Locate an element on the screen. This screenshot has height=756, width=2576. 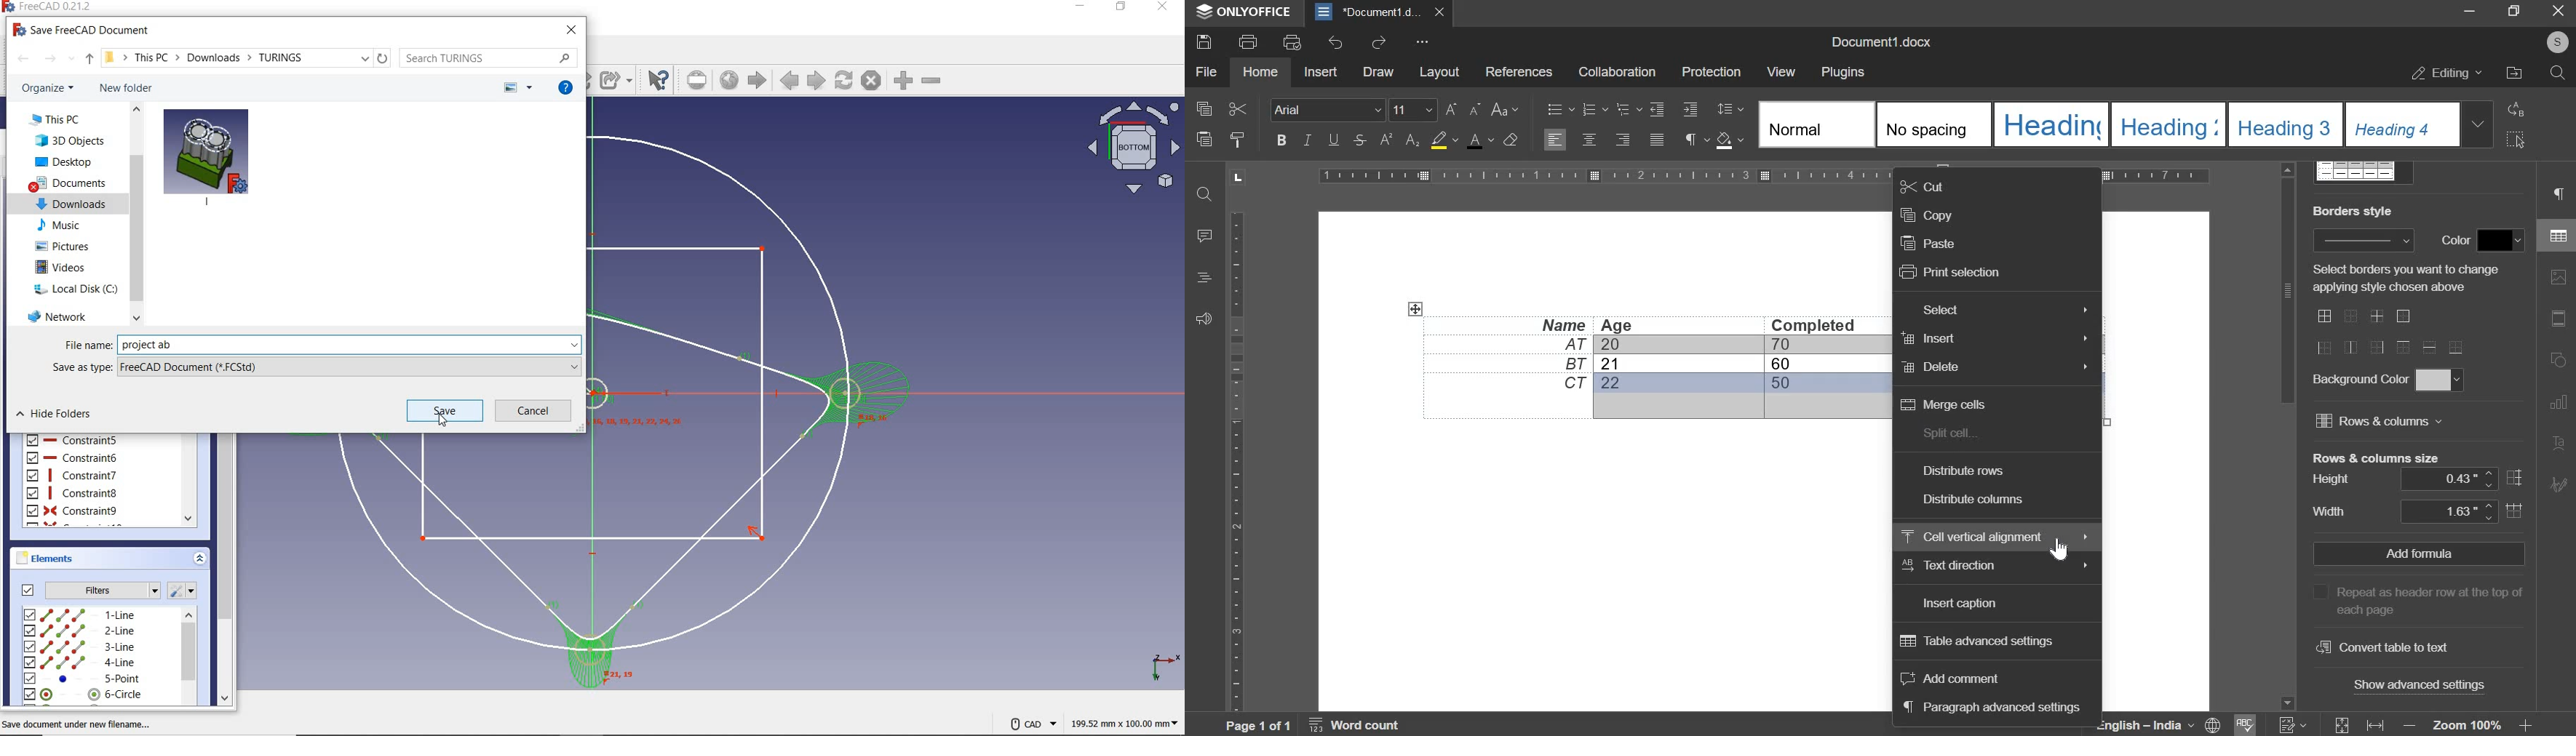
back is located at coordinates (23, 59).